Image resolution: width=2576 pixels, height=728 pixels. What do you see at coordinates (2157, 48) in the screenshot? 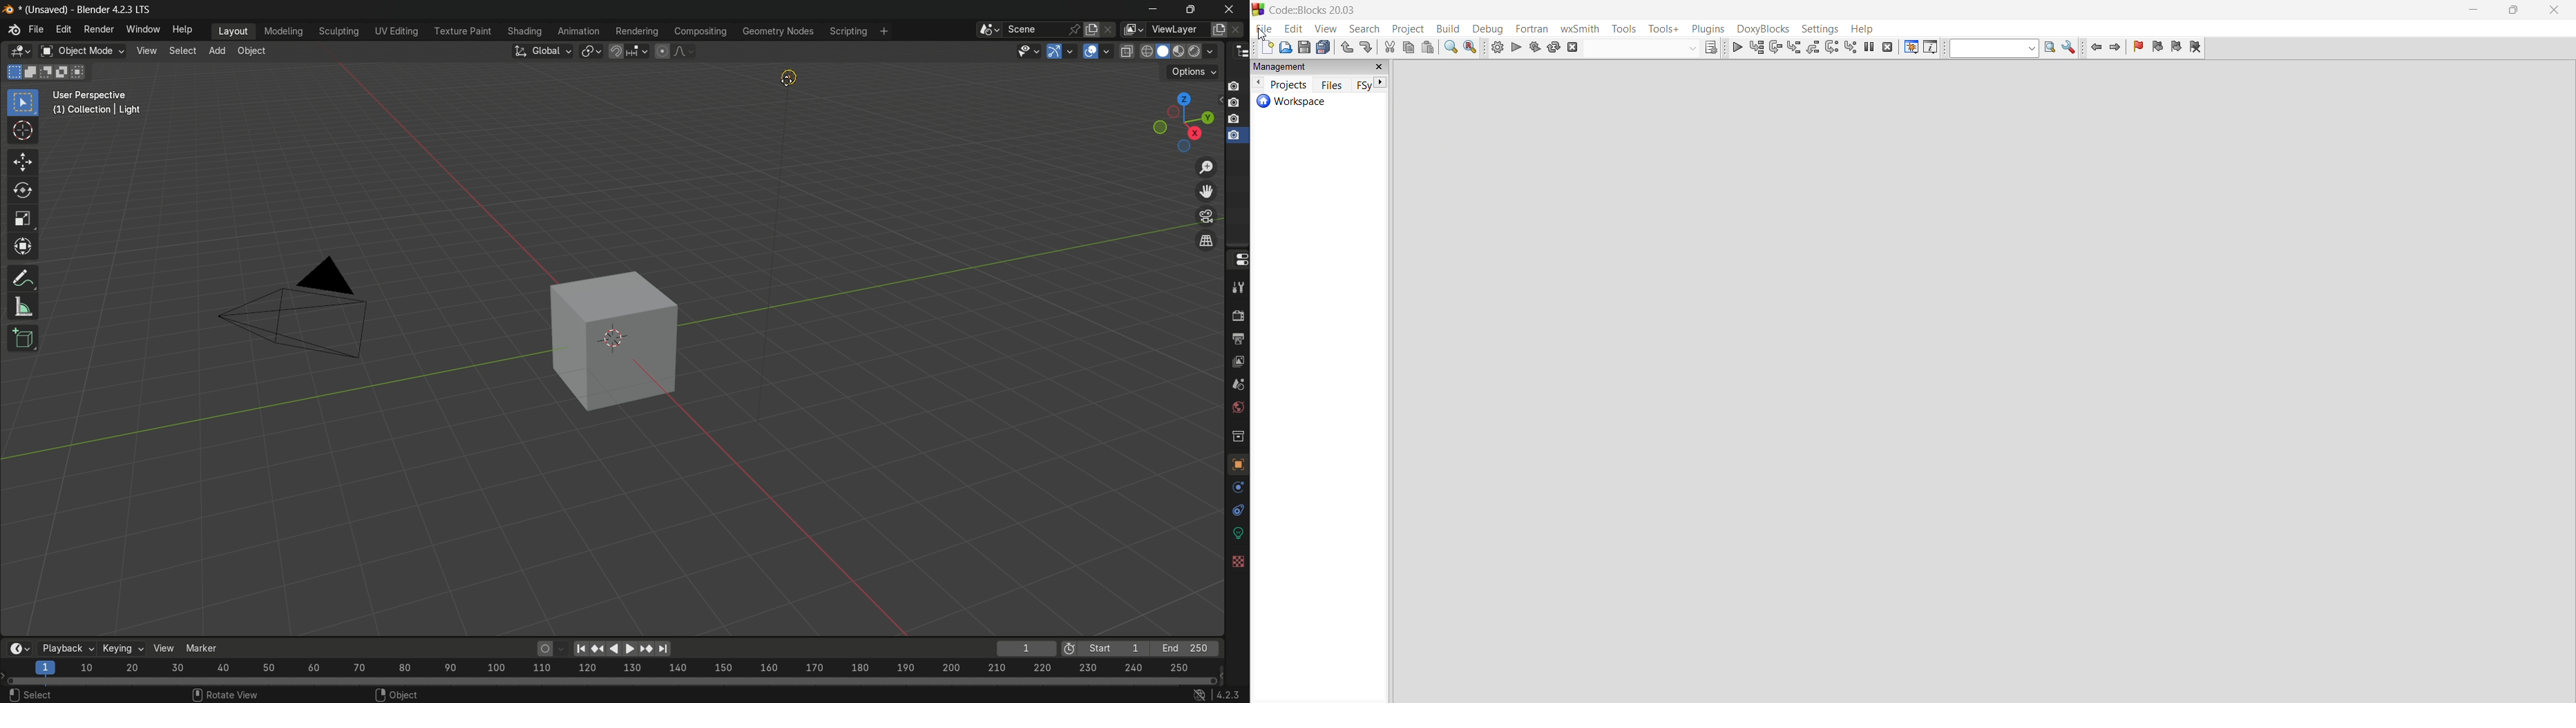
I see `previous bookmark` at bounding box center [2157, 48].